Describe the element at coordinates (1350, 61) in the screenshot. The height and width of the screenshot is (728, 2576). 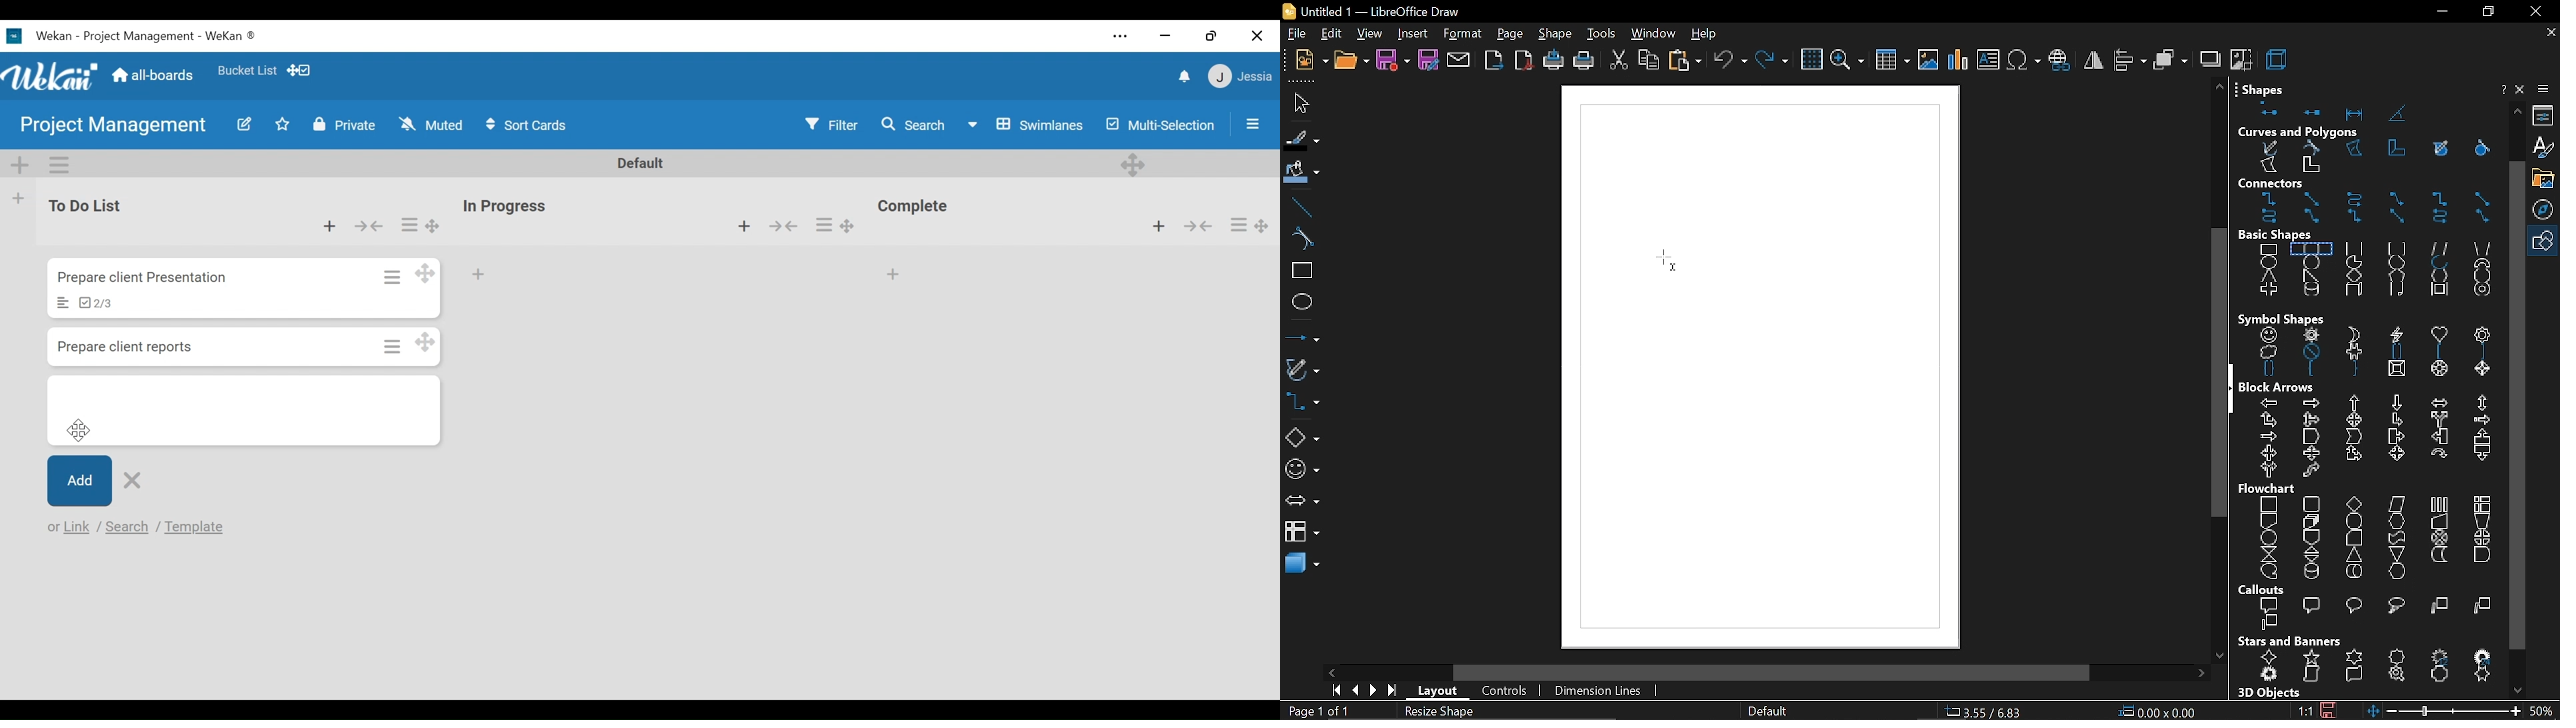
I see `open` at that location.